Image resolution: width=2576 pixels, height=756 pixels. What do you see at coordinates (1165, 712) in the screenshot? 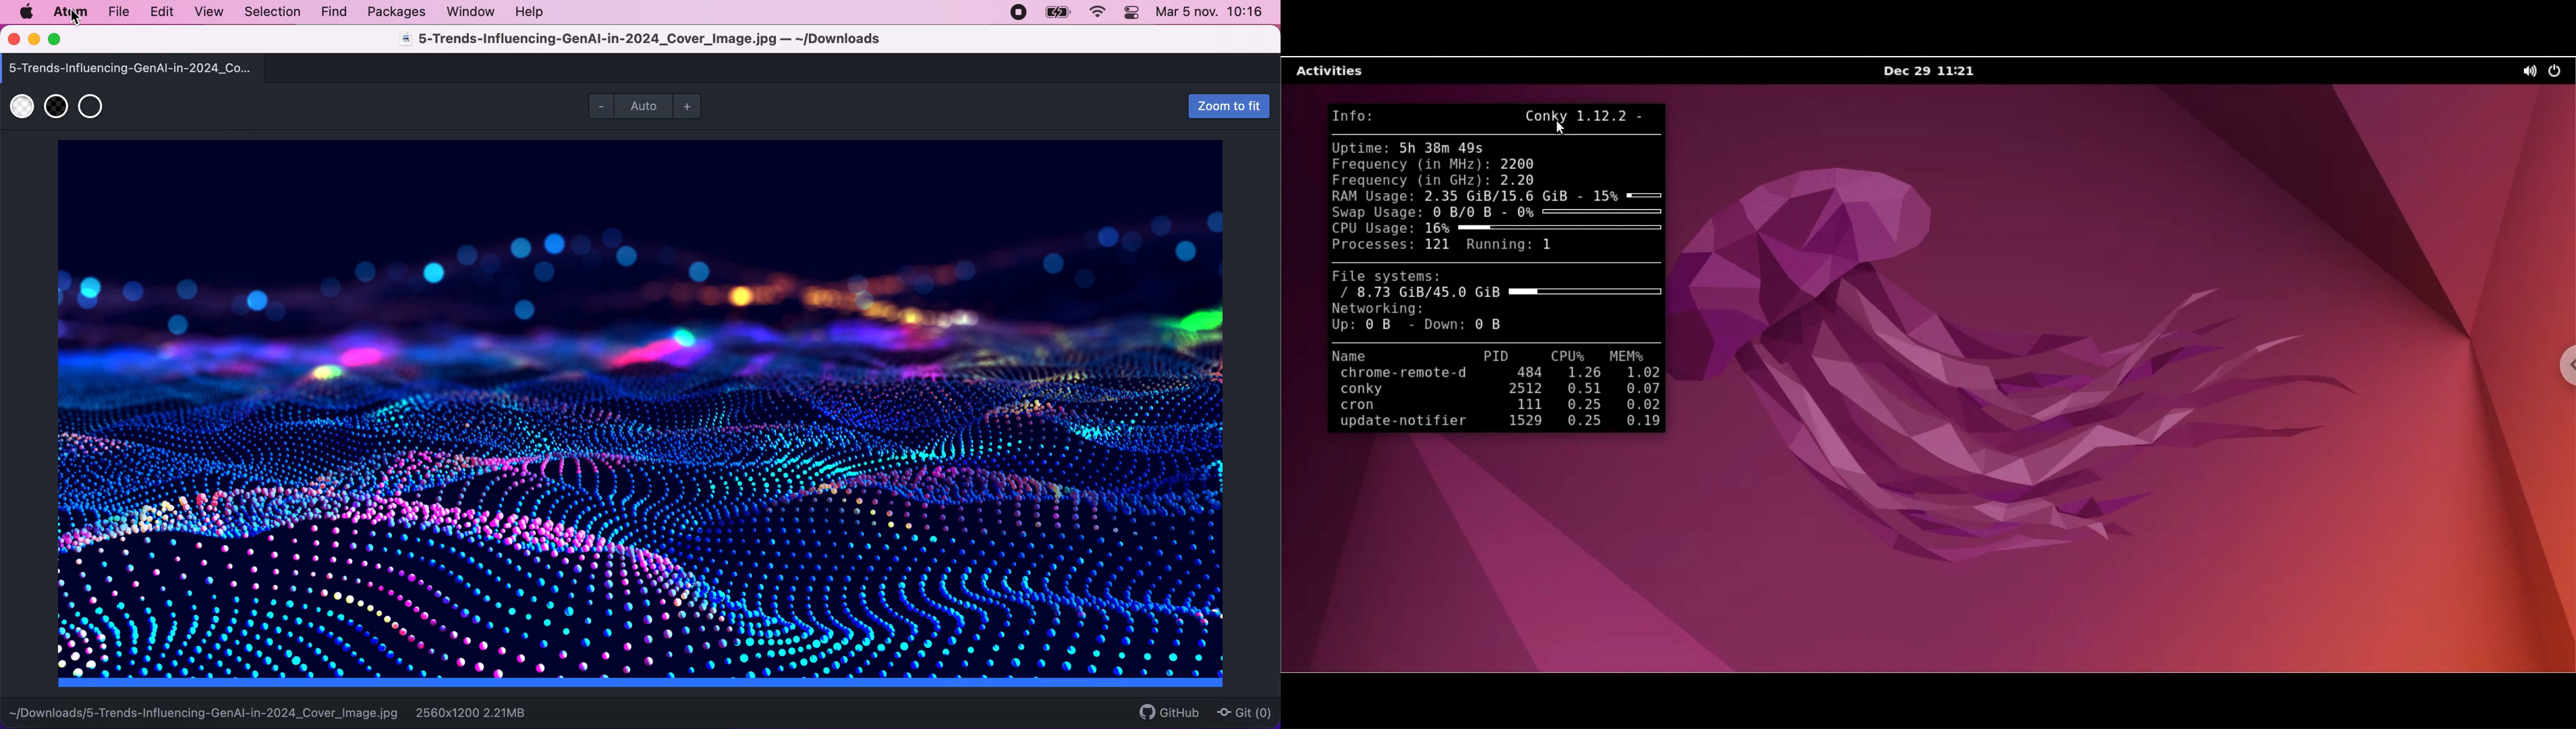
I see `github` at bounding box center [1165, 712].